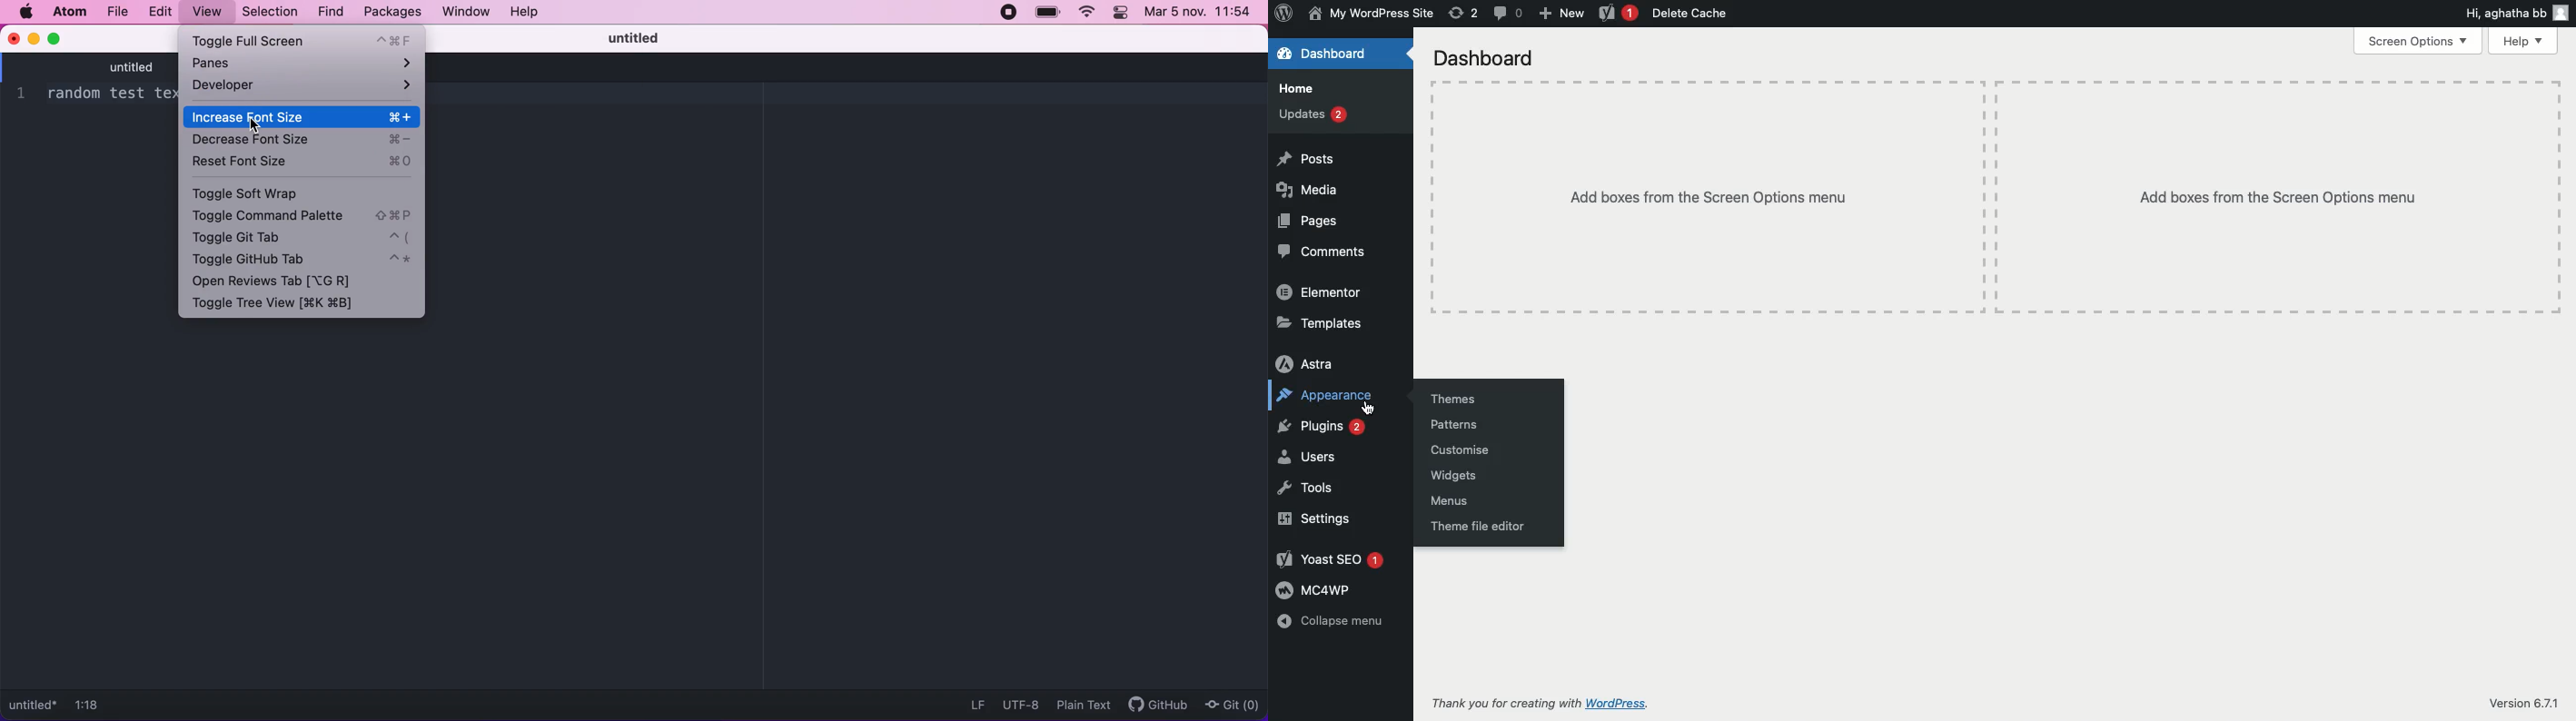  What do you see at coordinates (1309, 222) in the screenshot?
I see `Pages` at bounding box center [1309, 222].